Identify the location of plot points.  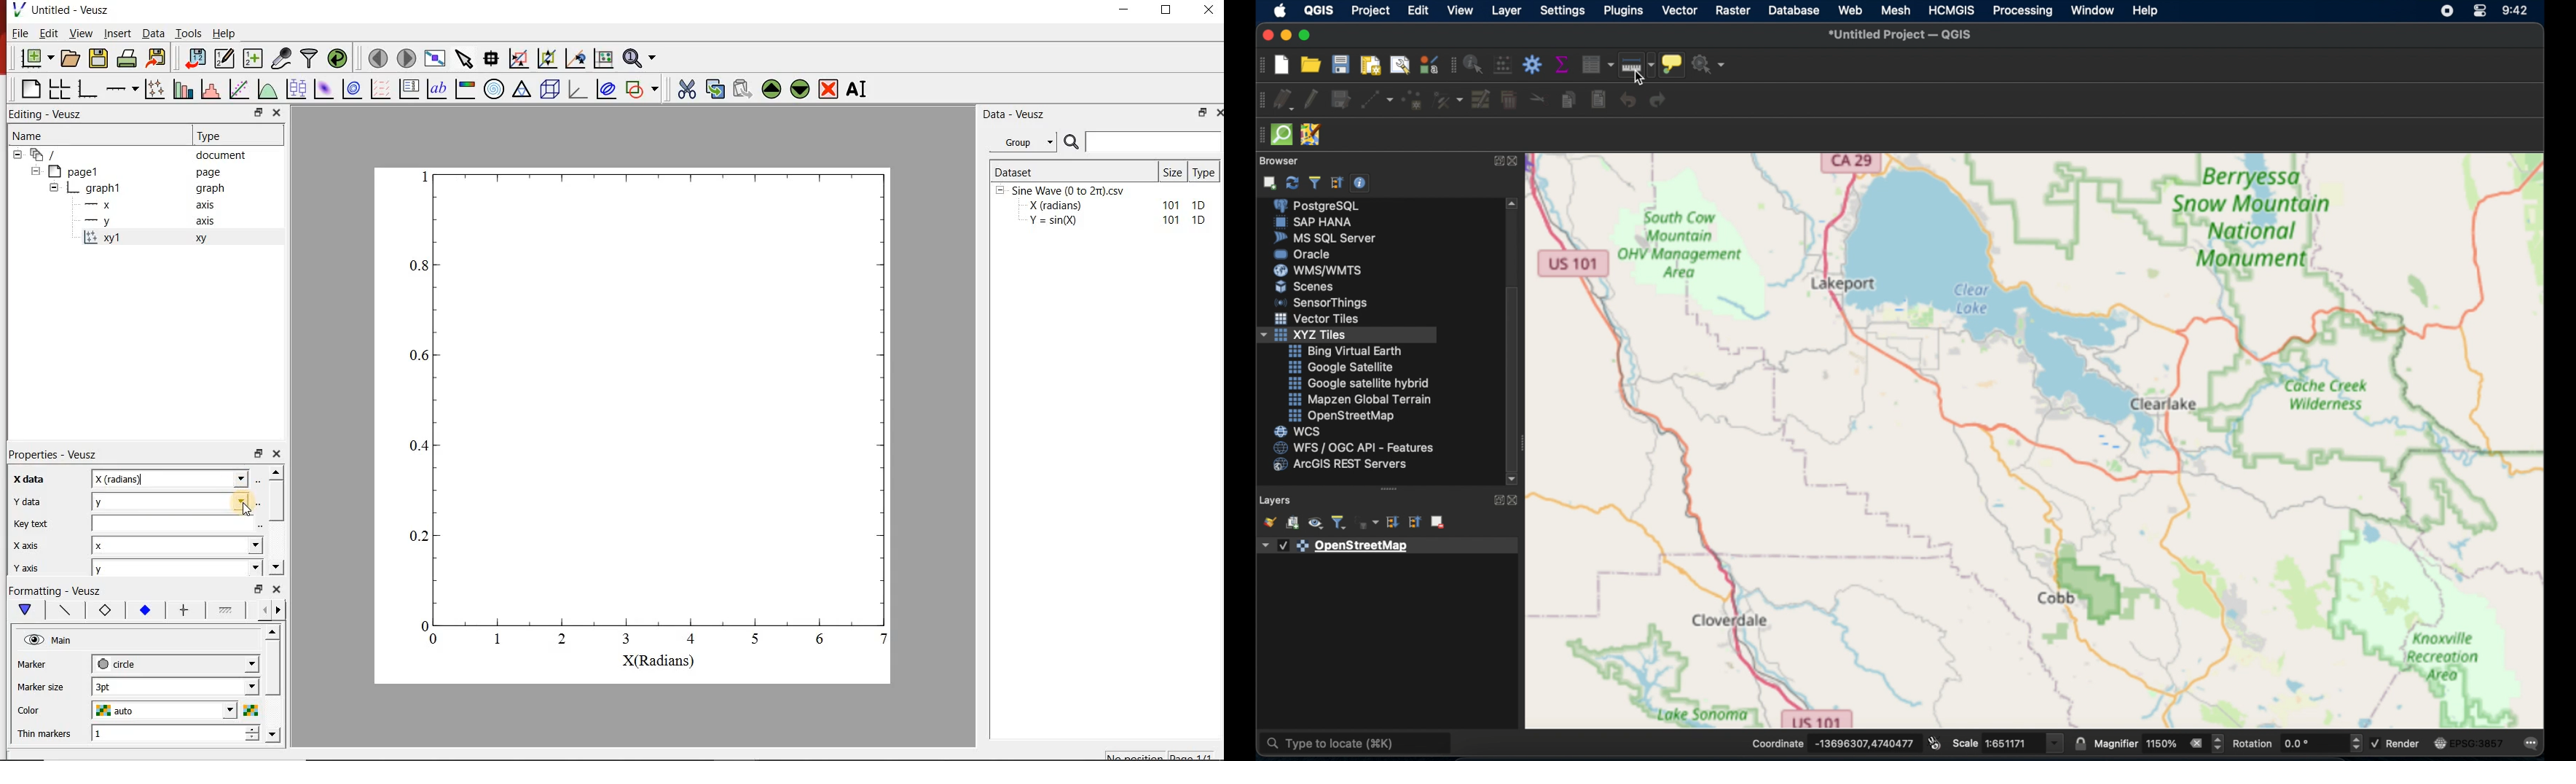
(157, 88).